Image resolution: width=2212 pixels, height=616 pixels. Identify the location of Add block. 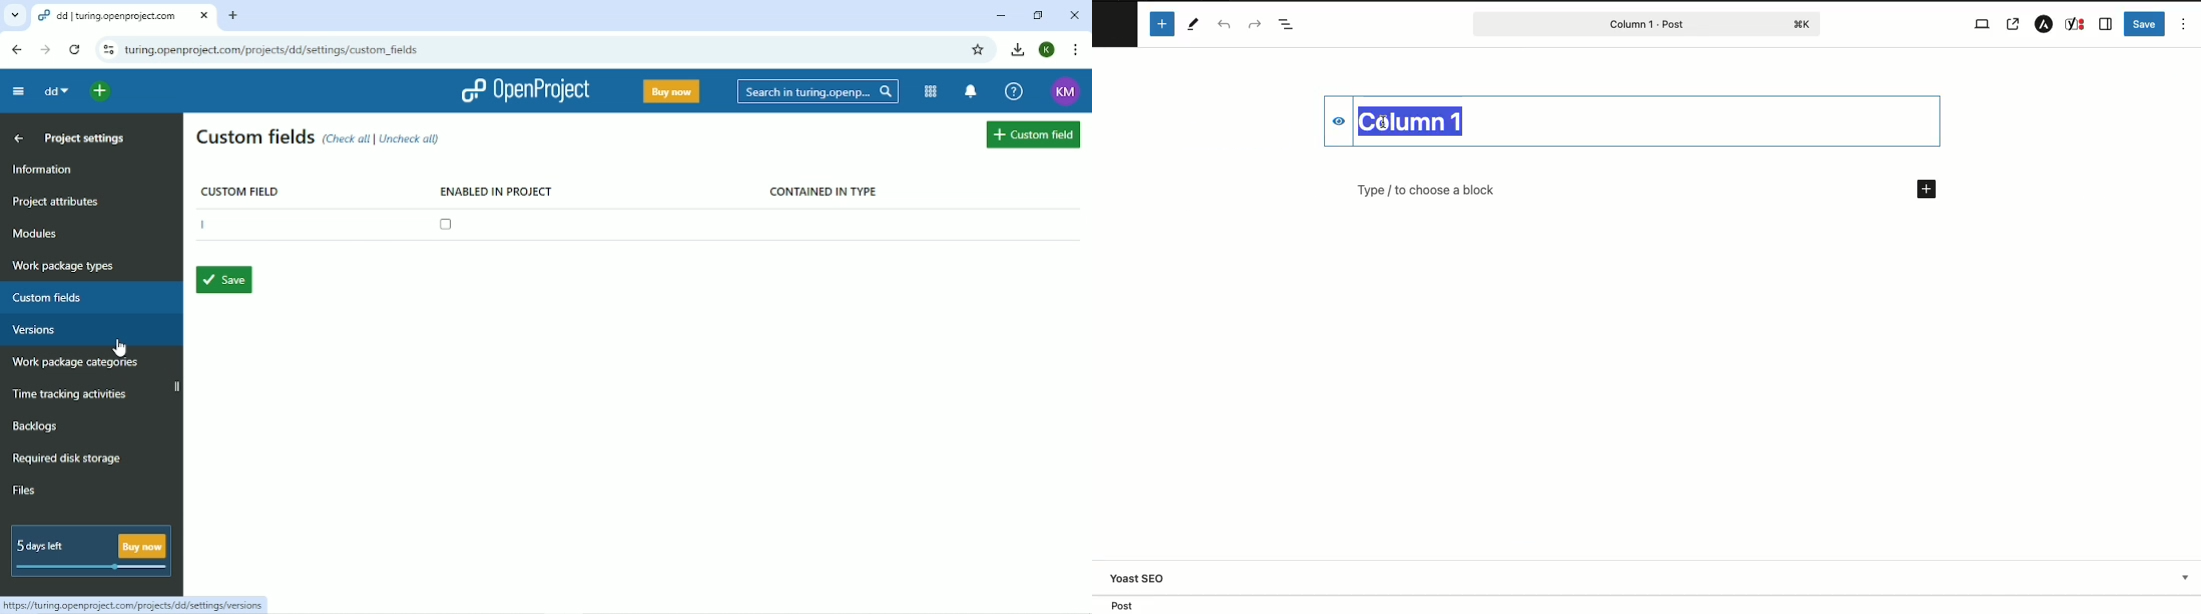
(1607, 190).